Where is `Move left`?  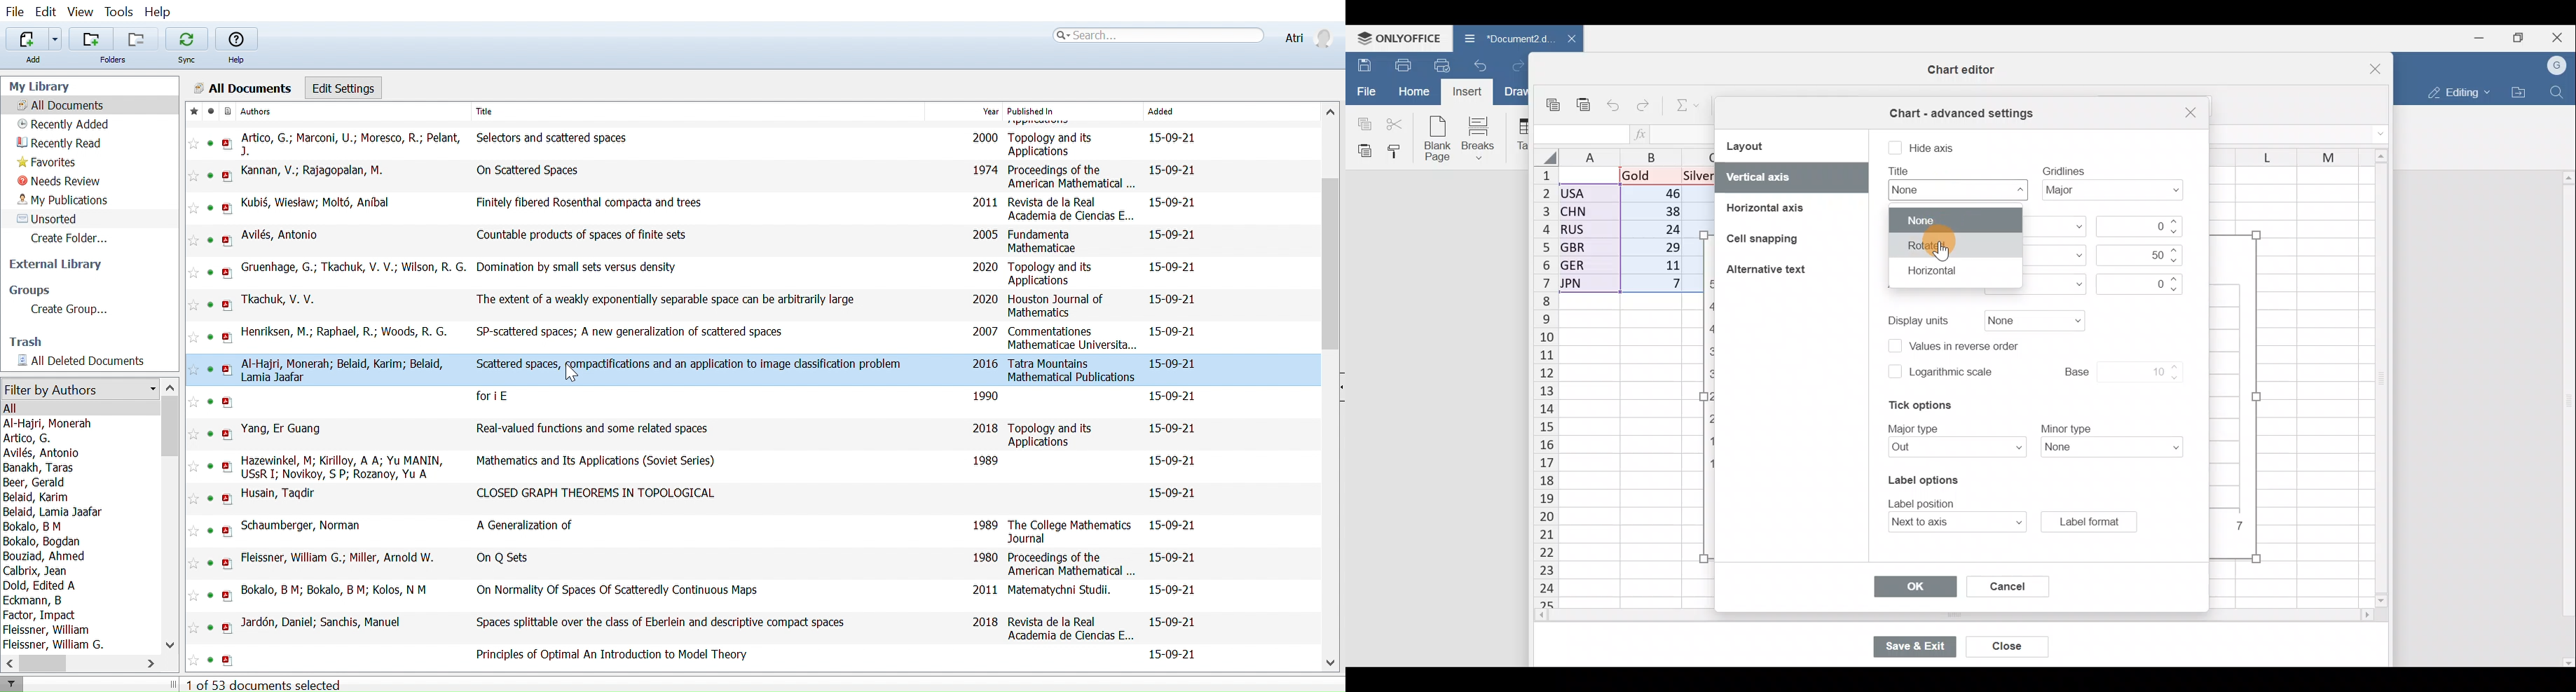 Move left is located at coordinates (8, 663).